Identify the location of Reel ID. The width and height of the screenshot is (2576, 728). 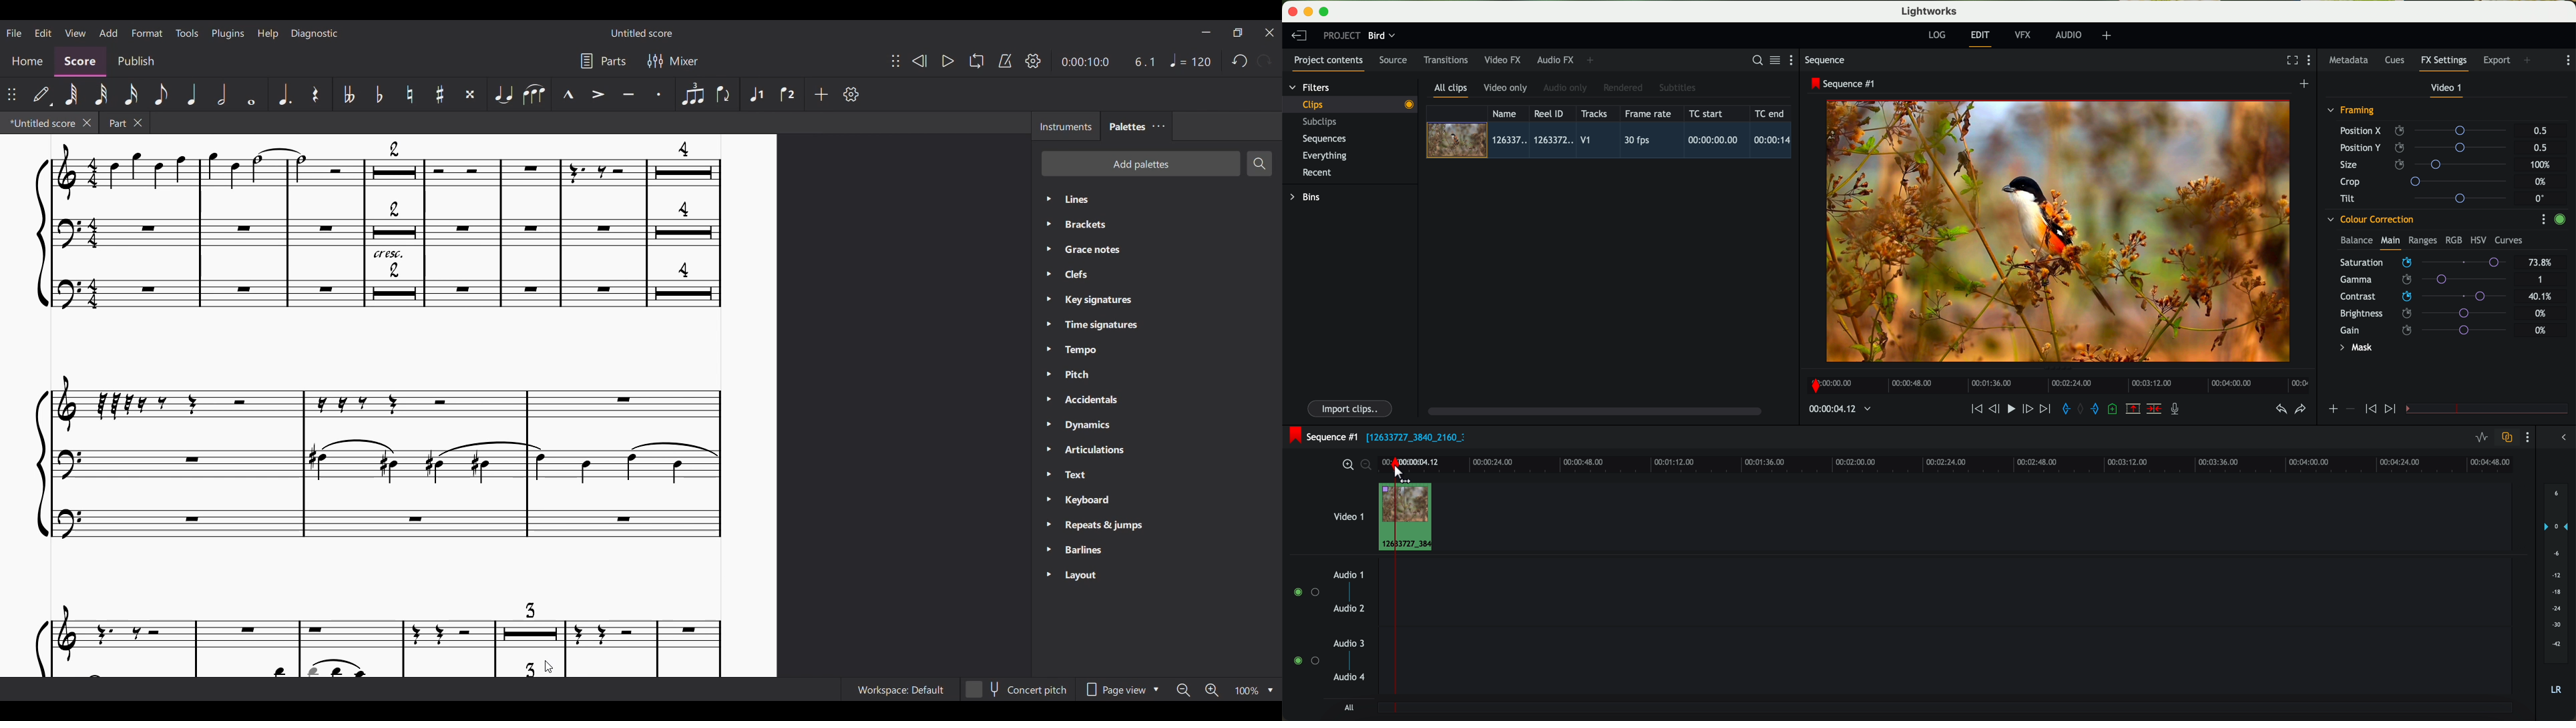
(1552, 113).